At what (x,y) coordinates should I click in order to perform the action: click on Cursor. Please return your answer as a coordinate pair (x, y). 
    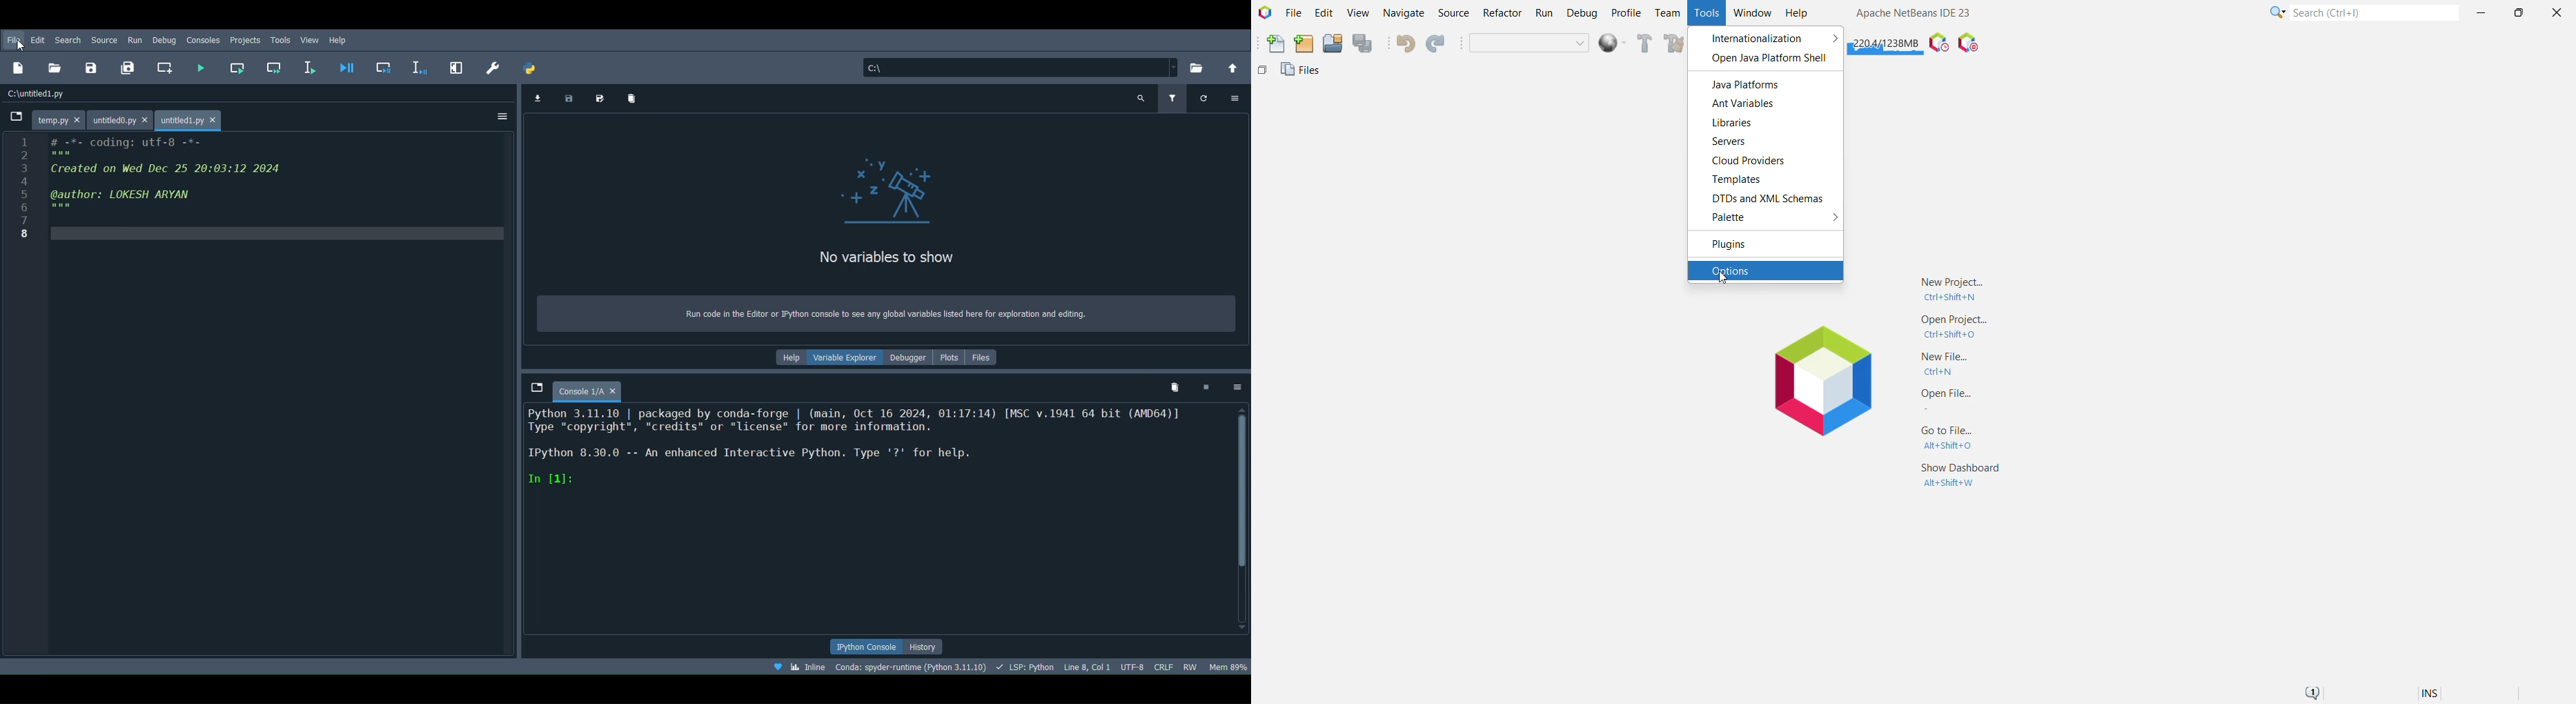
    Looking at the image, I should click on (21, 47).